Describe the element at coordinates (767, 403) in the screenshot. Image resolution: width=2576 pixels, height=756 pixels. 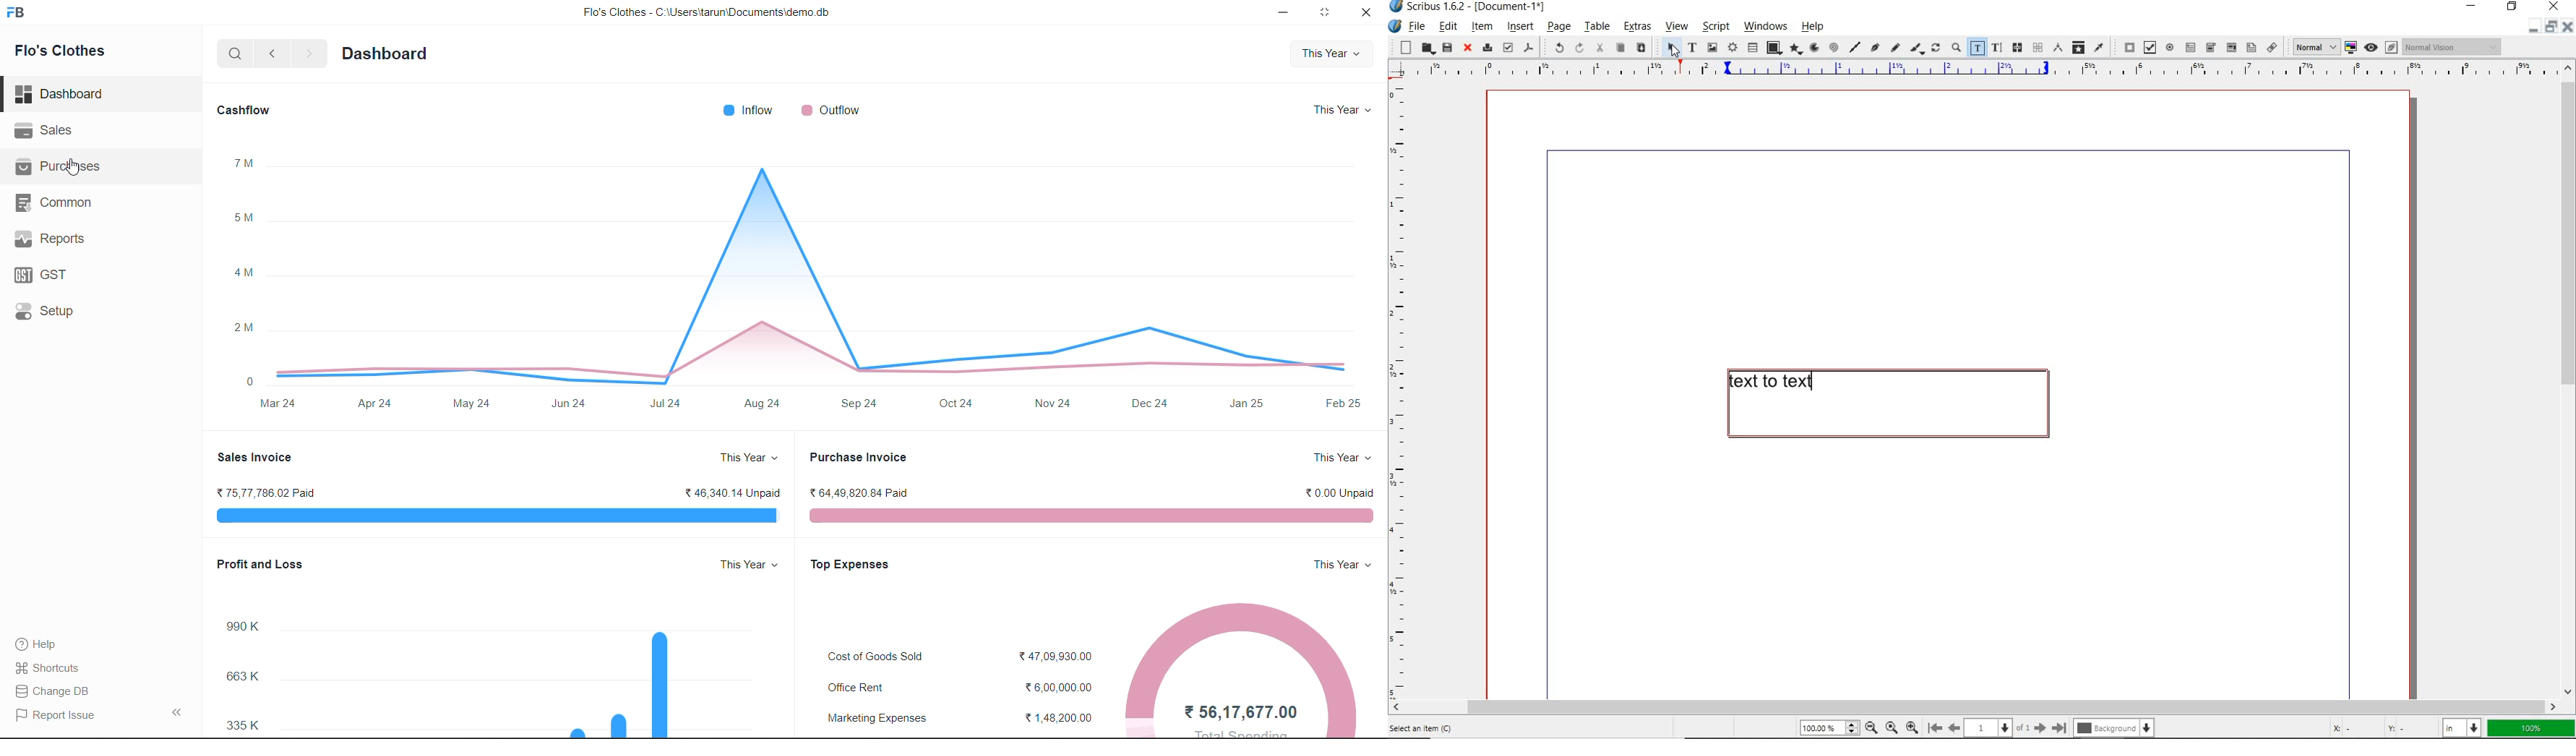
I see `Aug 24` at that location.